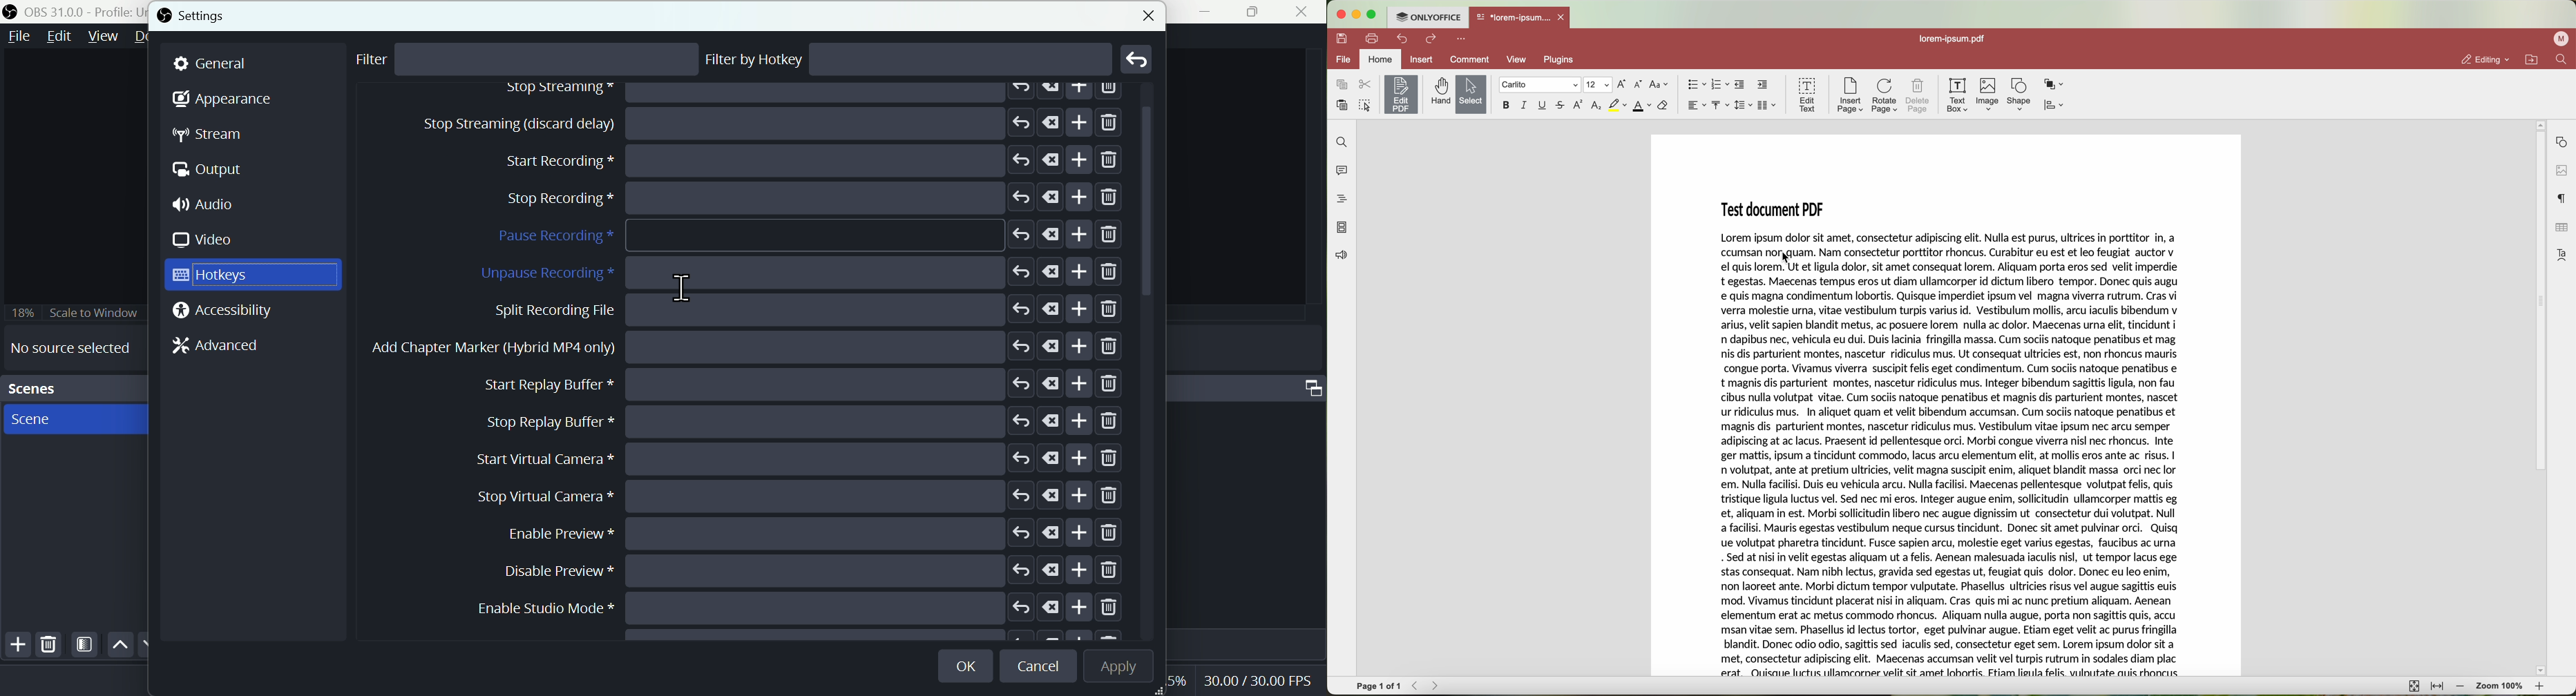  Describe the element at coordinates (795, 196) in the screenshot. I see `Stop recording` at that location.